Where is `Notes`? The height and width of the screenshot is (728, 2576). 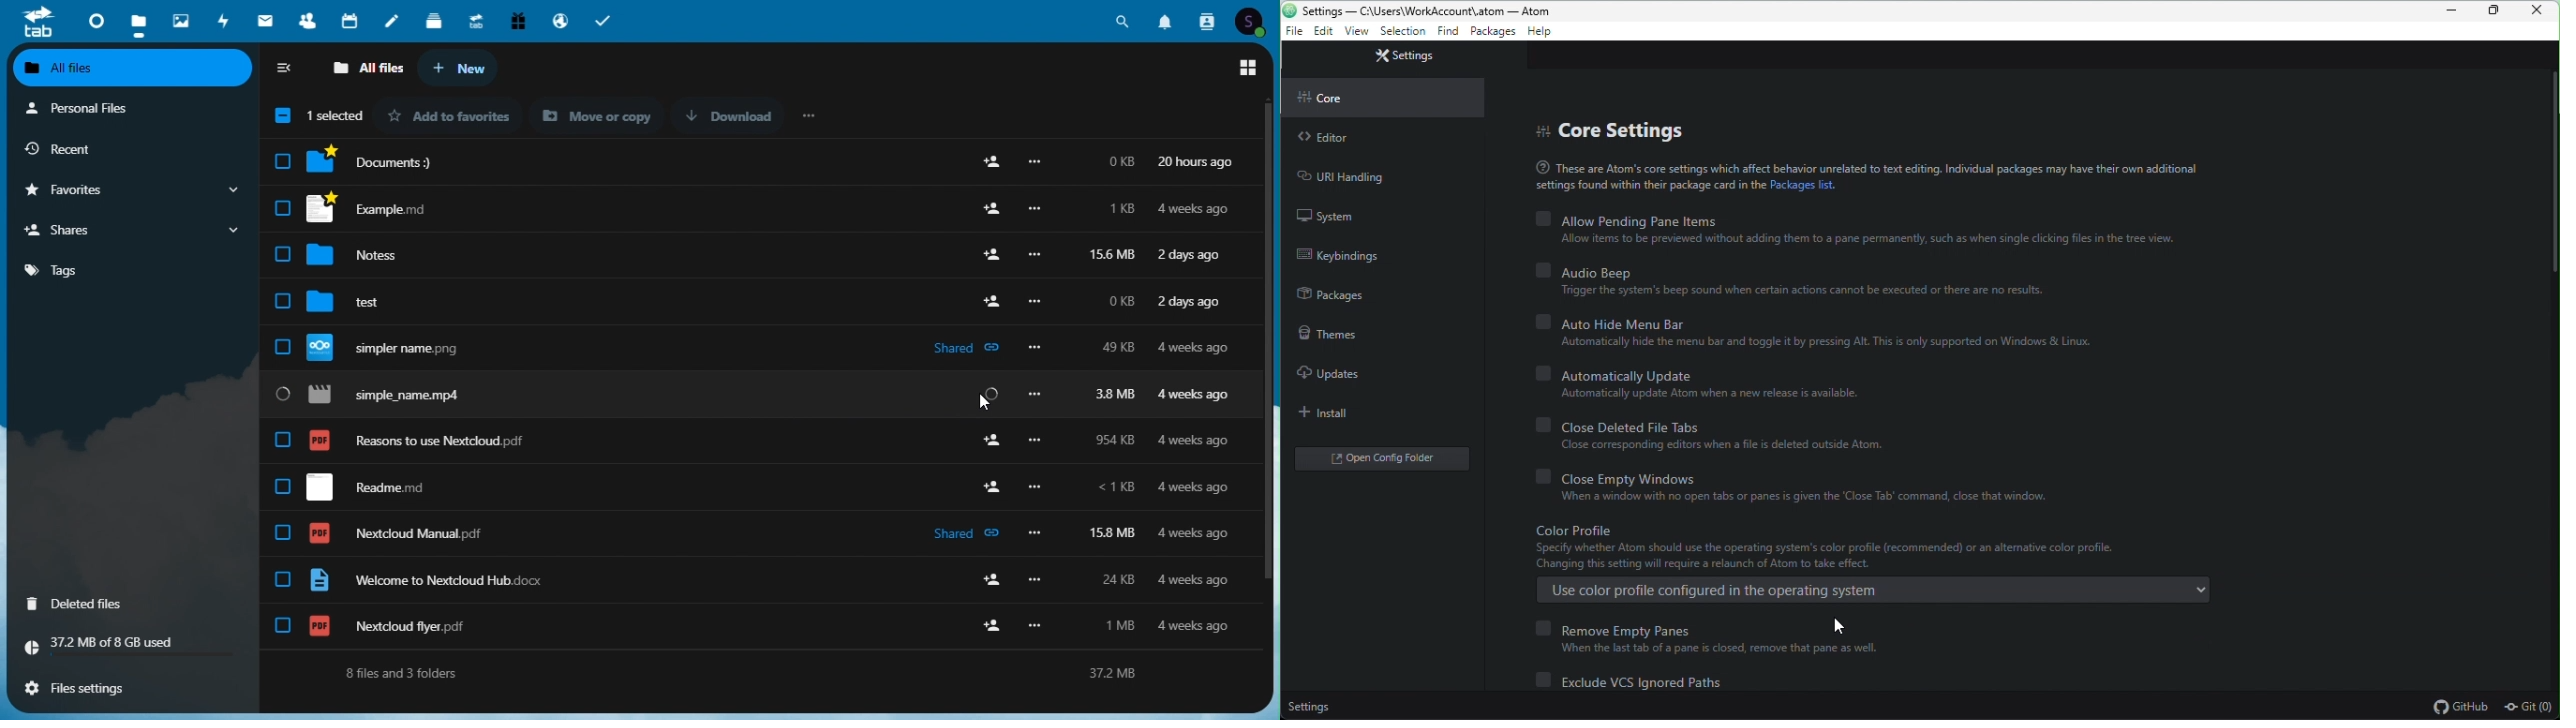
Notes is located at coordinates (755, 251).